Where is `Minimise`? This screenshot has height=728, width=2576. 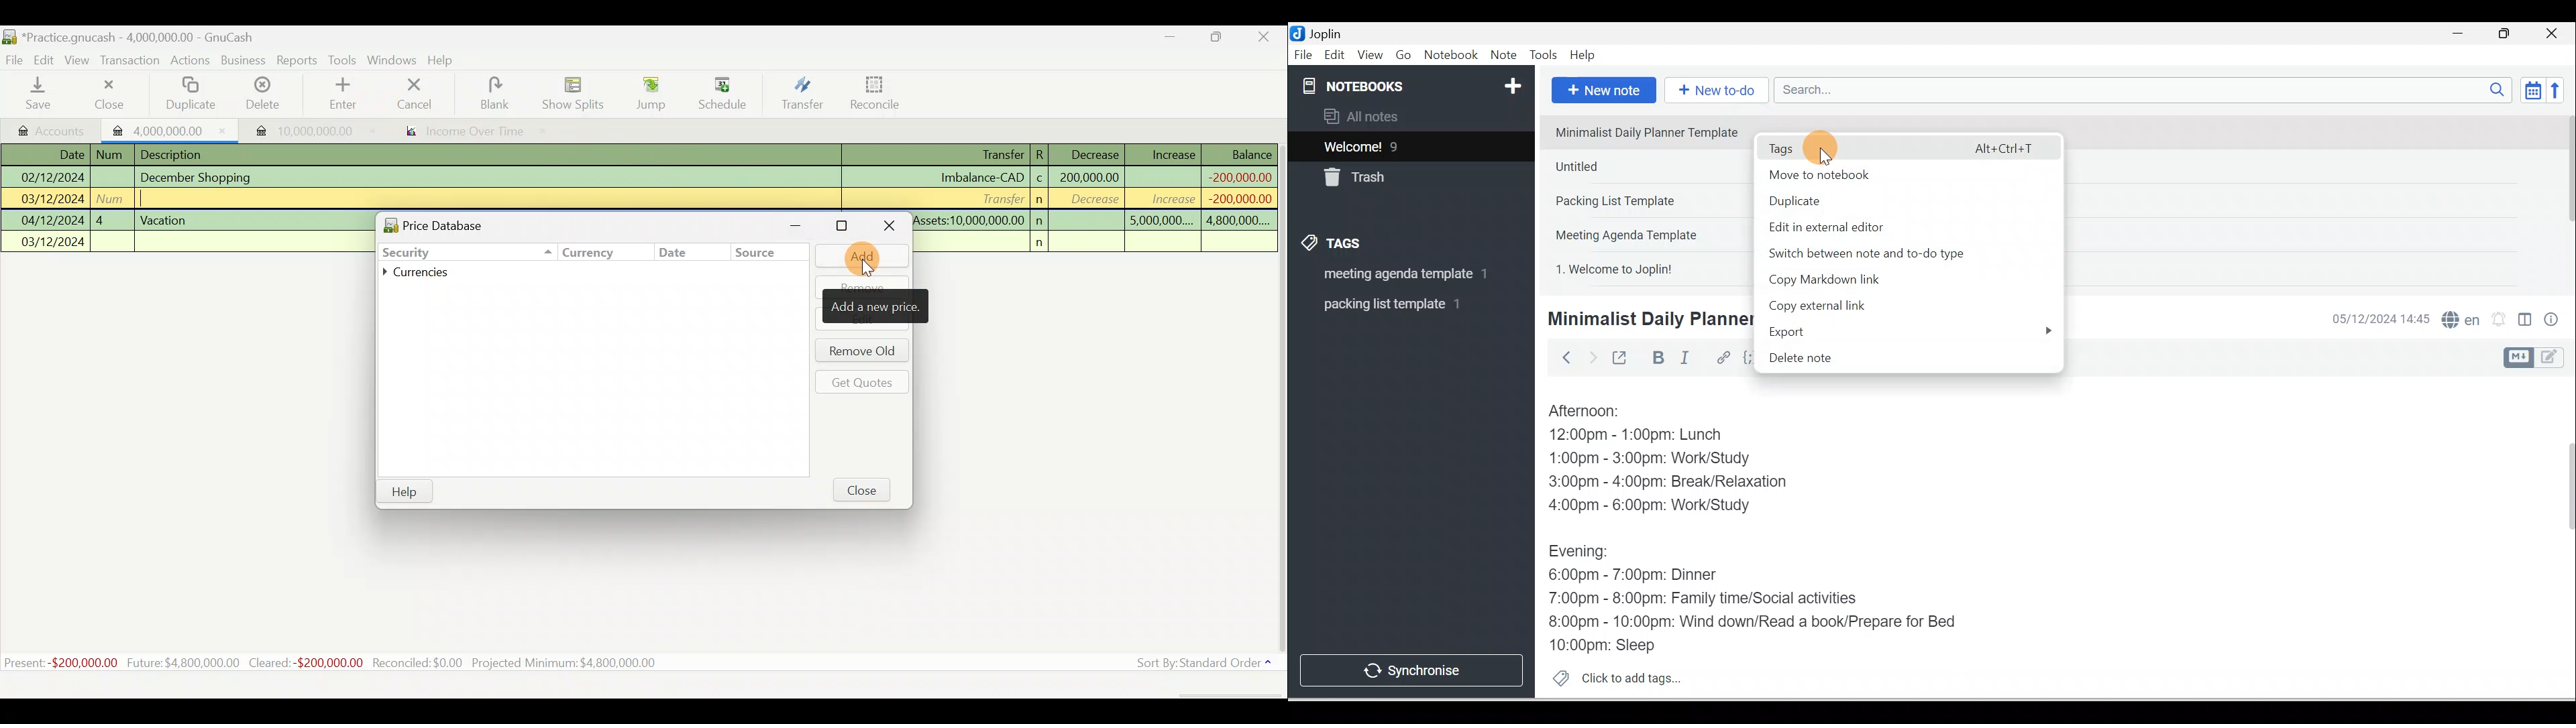
Minimise is located at coordinates (2462, 35).